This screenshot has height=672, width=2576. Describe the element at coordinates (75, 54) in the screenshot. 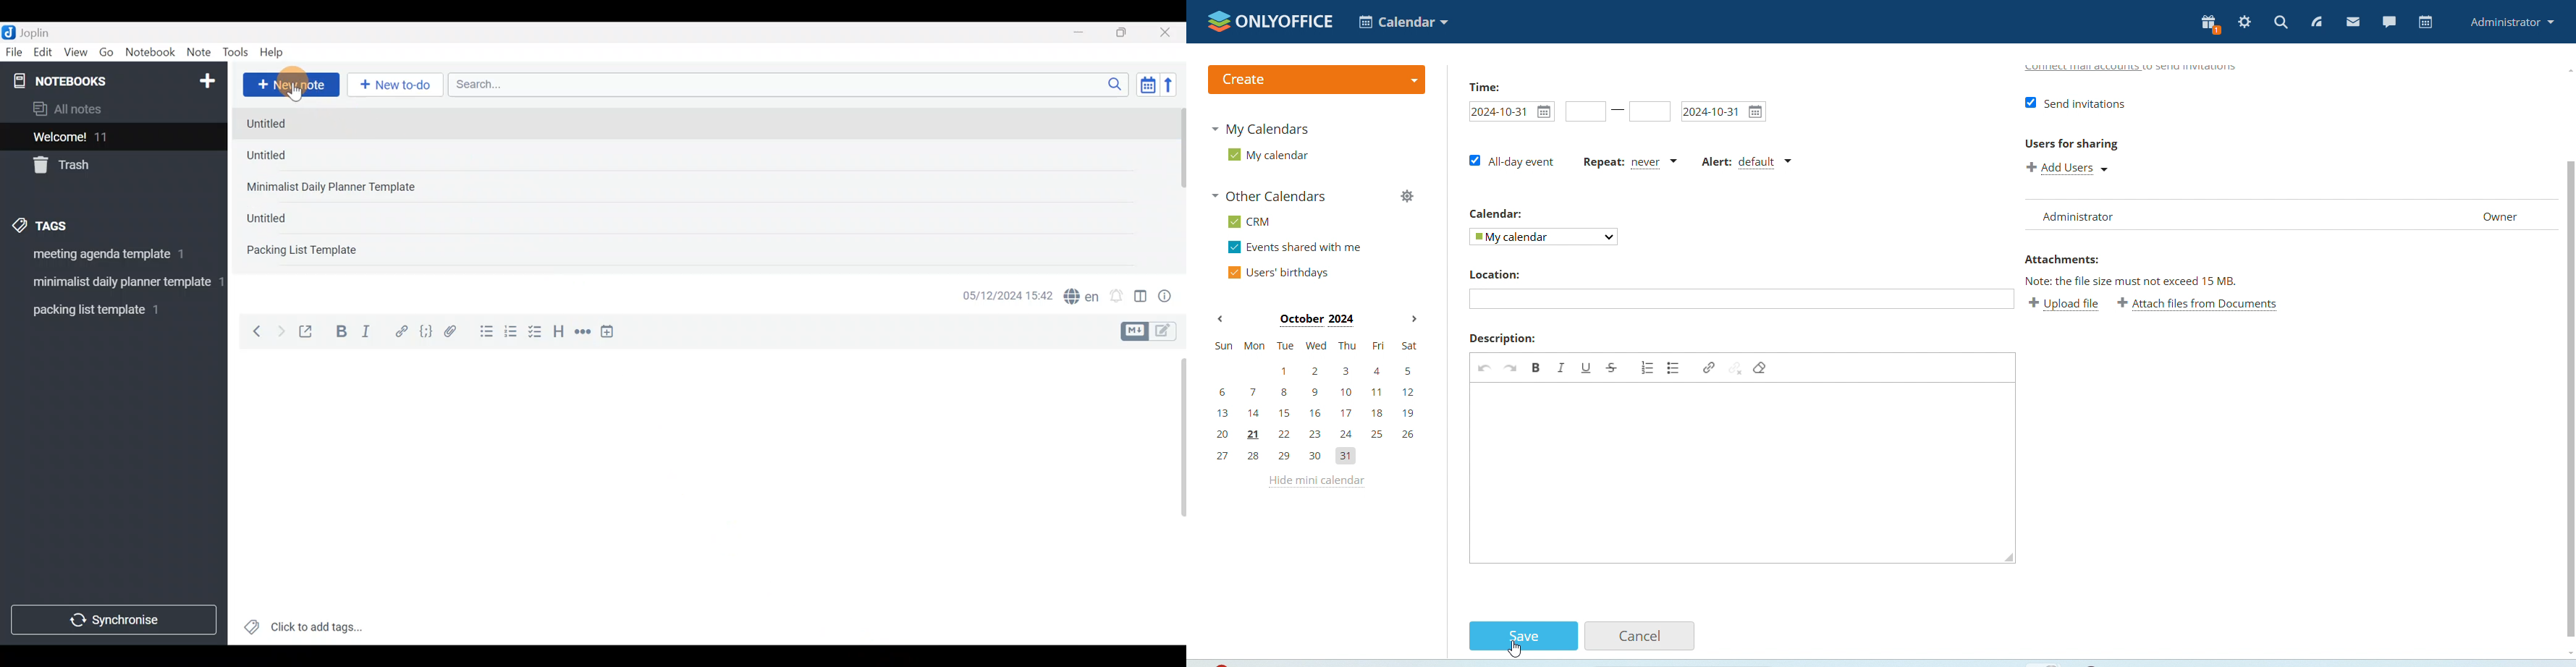

I see `View` at that location.